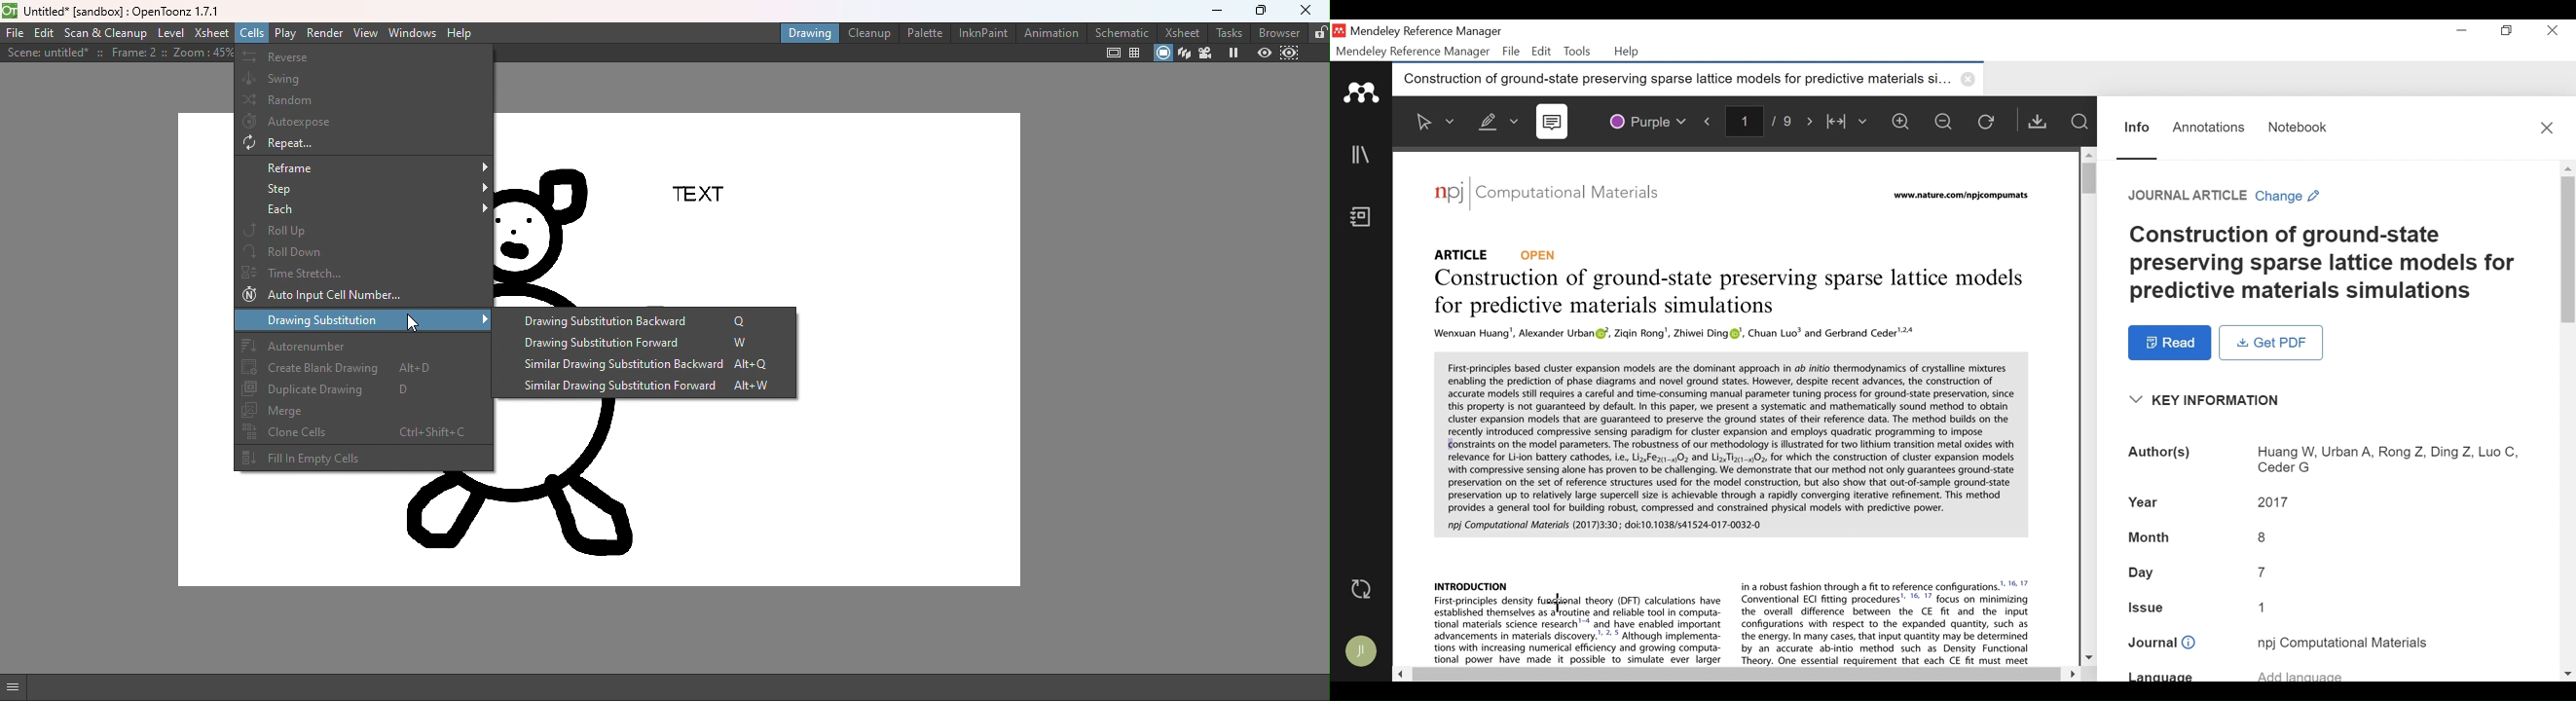 This screenshot has width=2576, height=728. Describe the element at coordinates (1401, 675) in the screenshot. I see `Scroll Left` at that location.